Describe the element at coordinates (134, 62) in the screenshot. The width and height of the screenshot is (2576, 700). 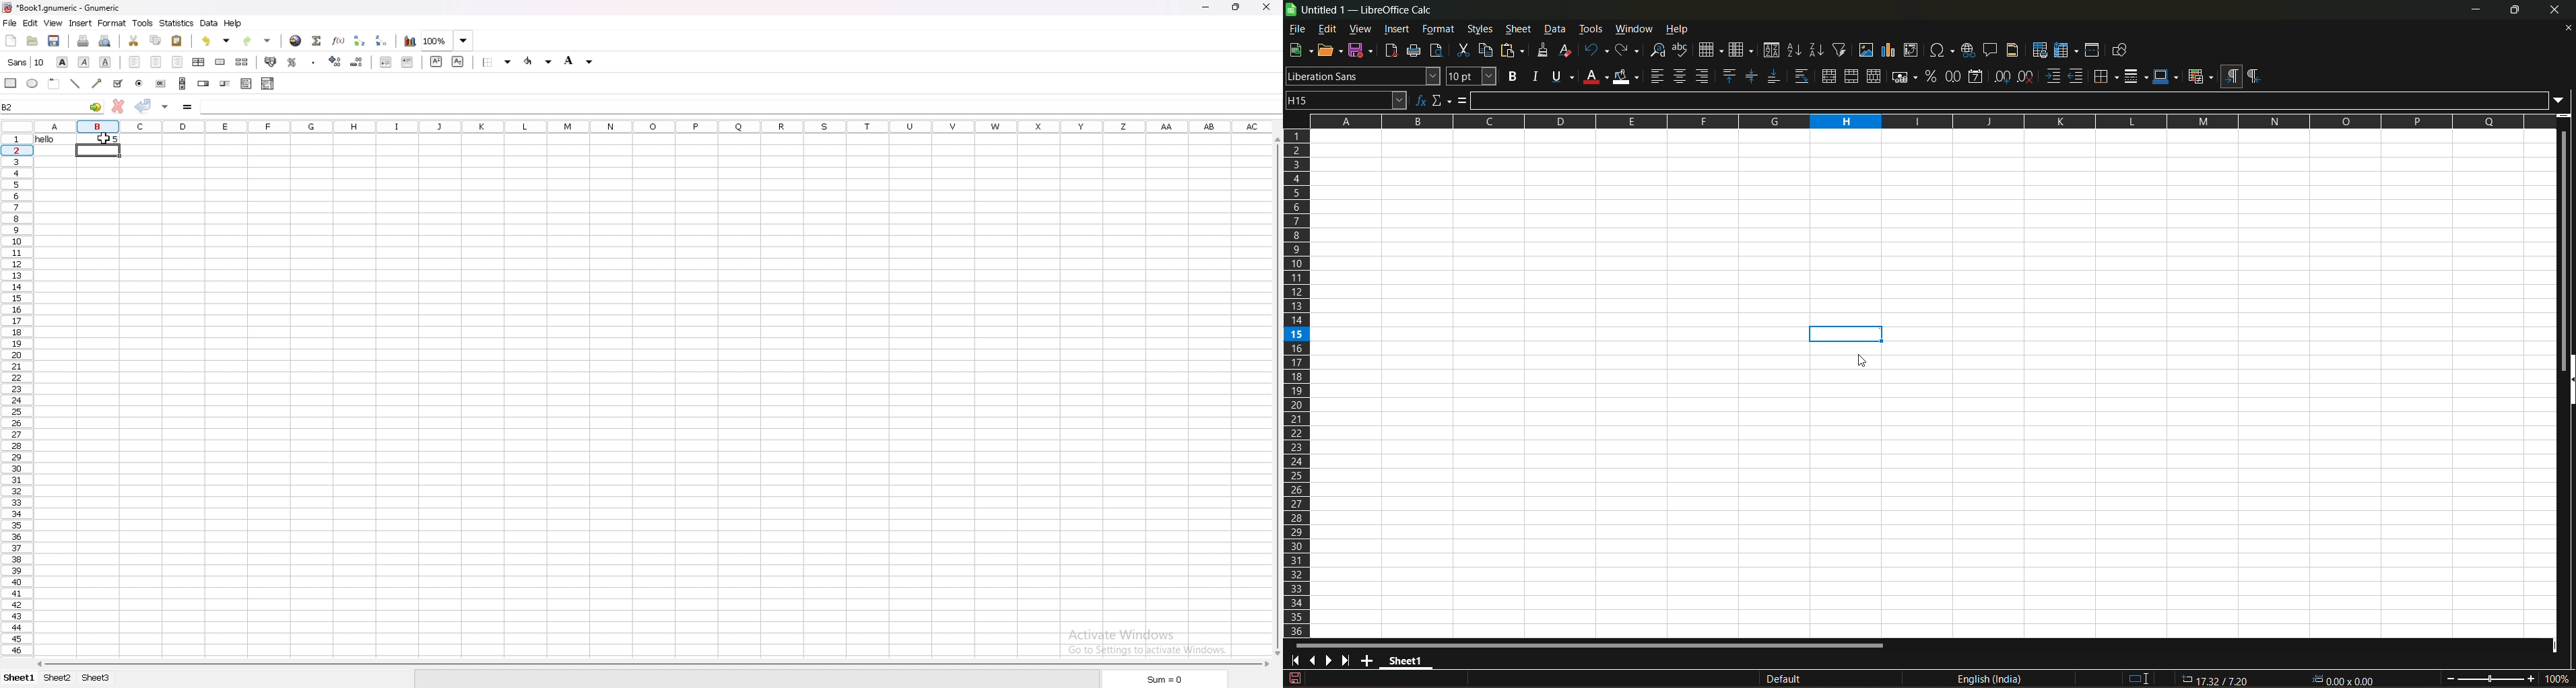
I see `align left` at that location.